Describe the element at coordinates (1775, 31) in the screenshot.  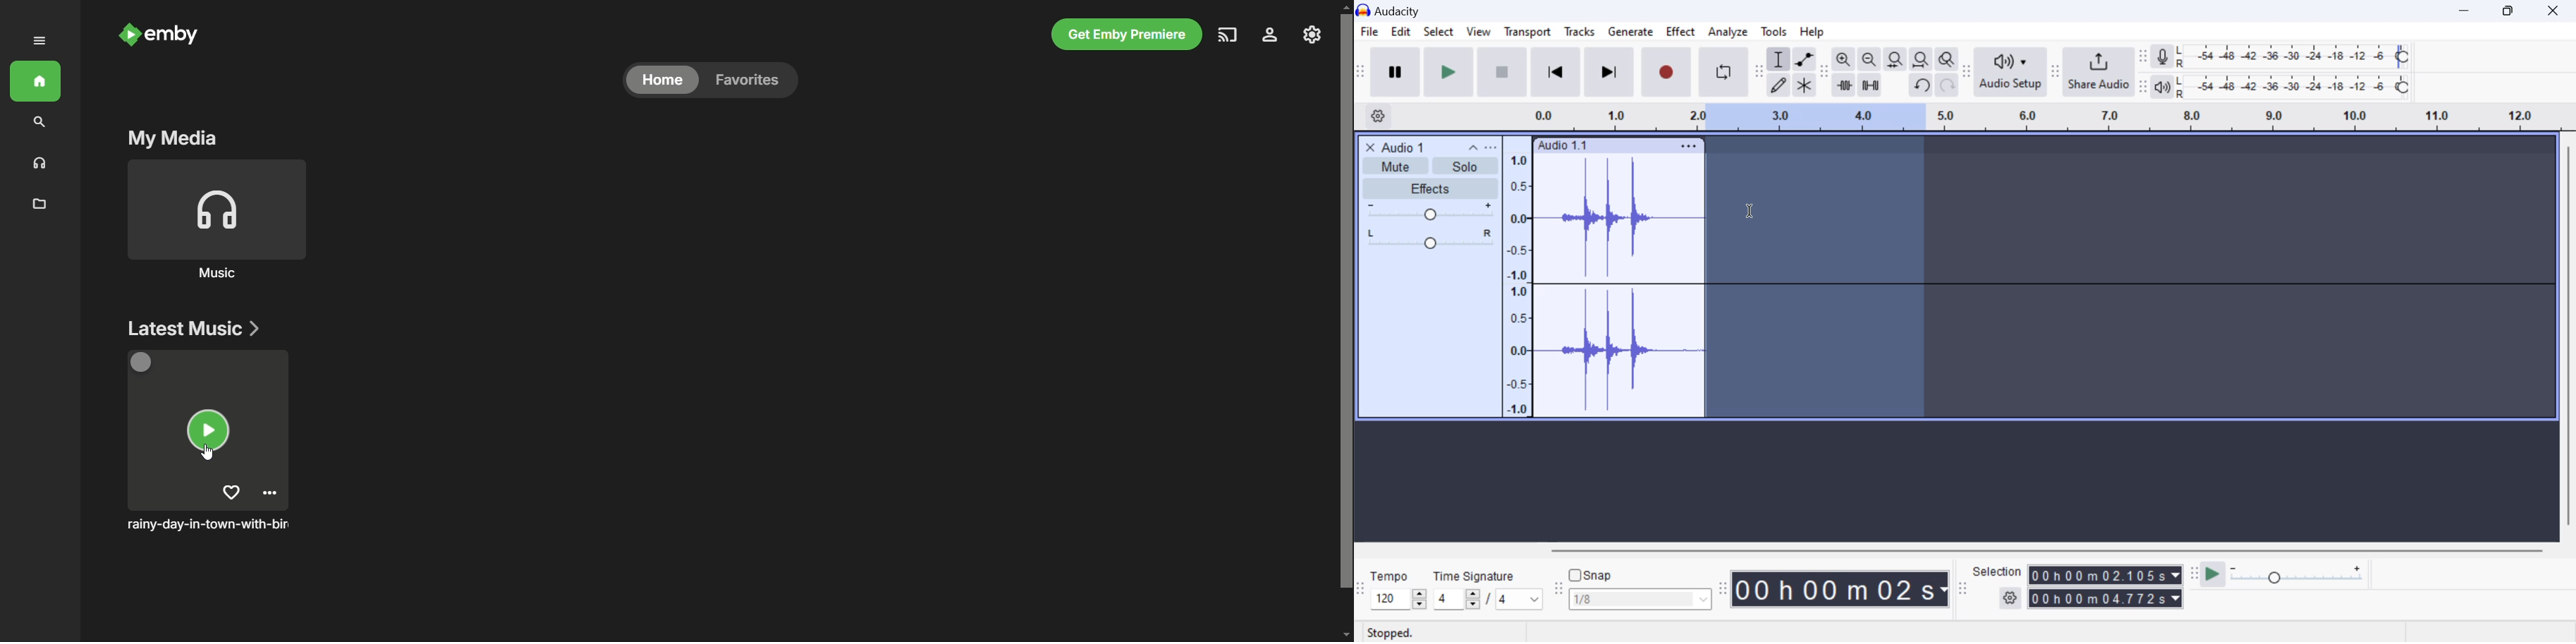
I see `Tools` at that location.